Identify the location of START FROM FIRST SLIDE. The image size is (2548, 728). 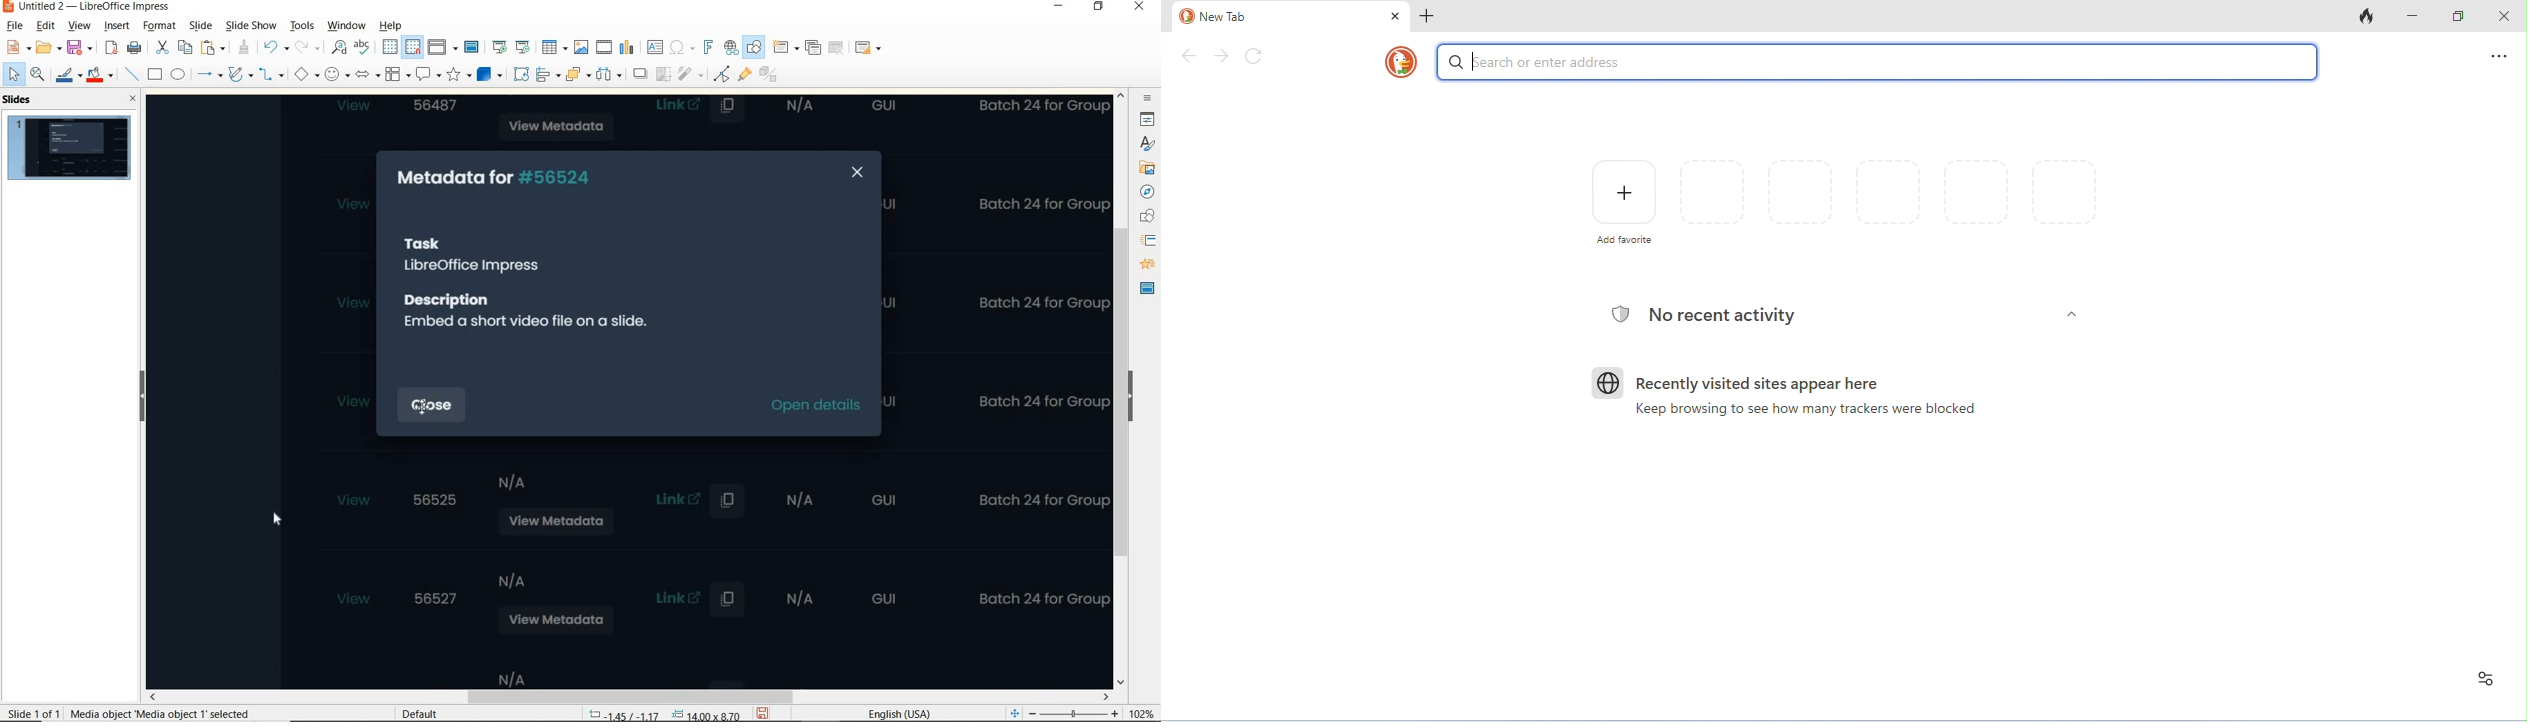
(500, 48).